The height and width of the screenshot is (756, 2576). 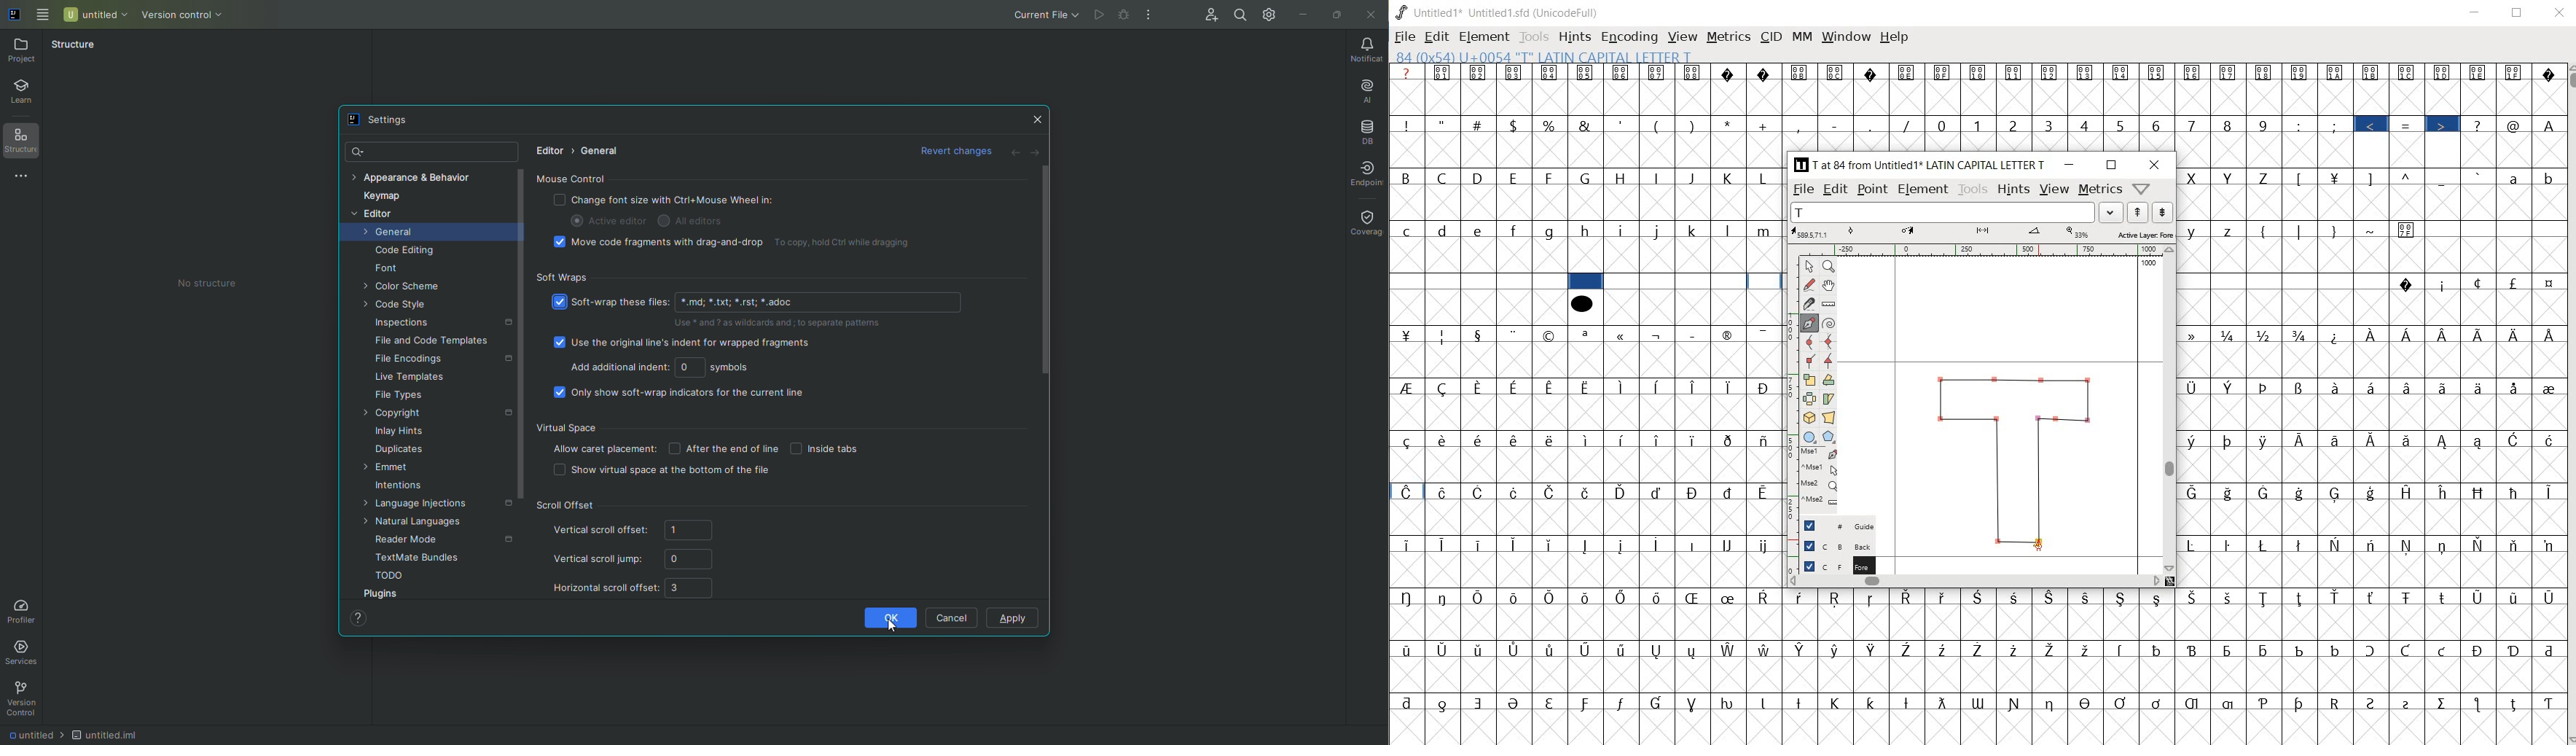 What do you see at coordinates (2516, 125) in the screenshot?
I see `@` at bounding box center [2516, 125].